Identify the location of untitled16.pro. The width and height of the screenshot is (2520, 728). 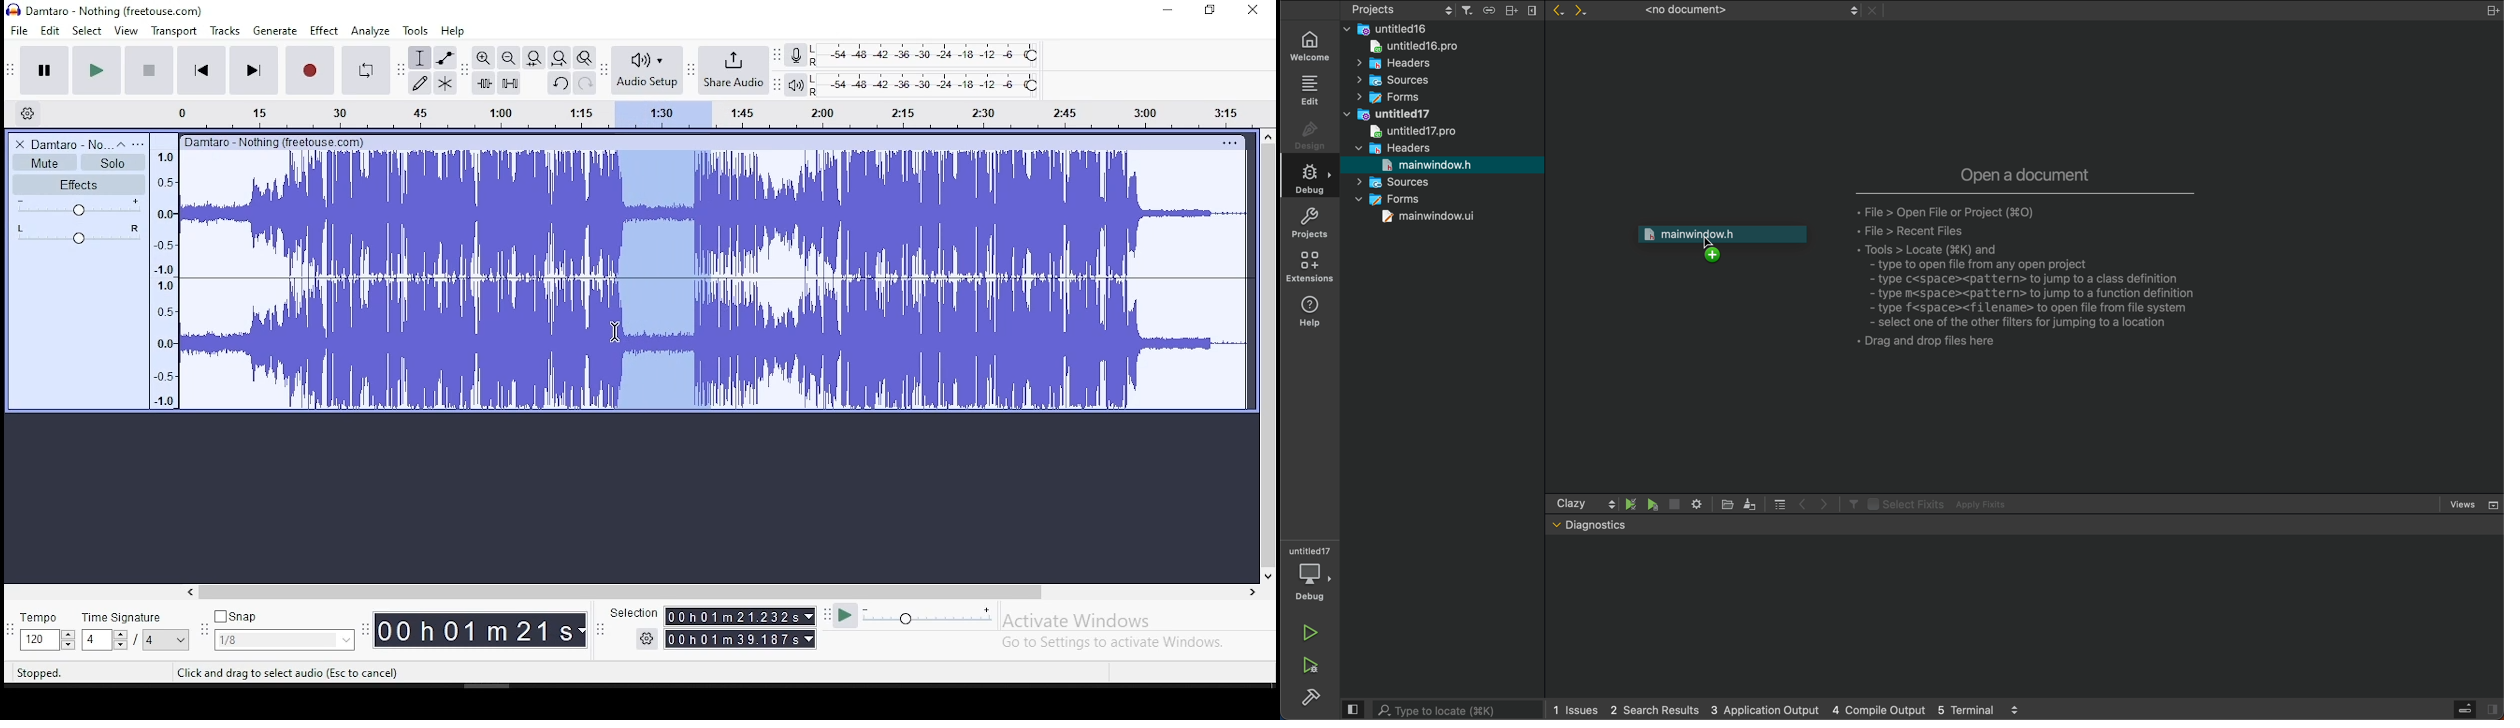
(1409, 45).